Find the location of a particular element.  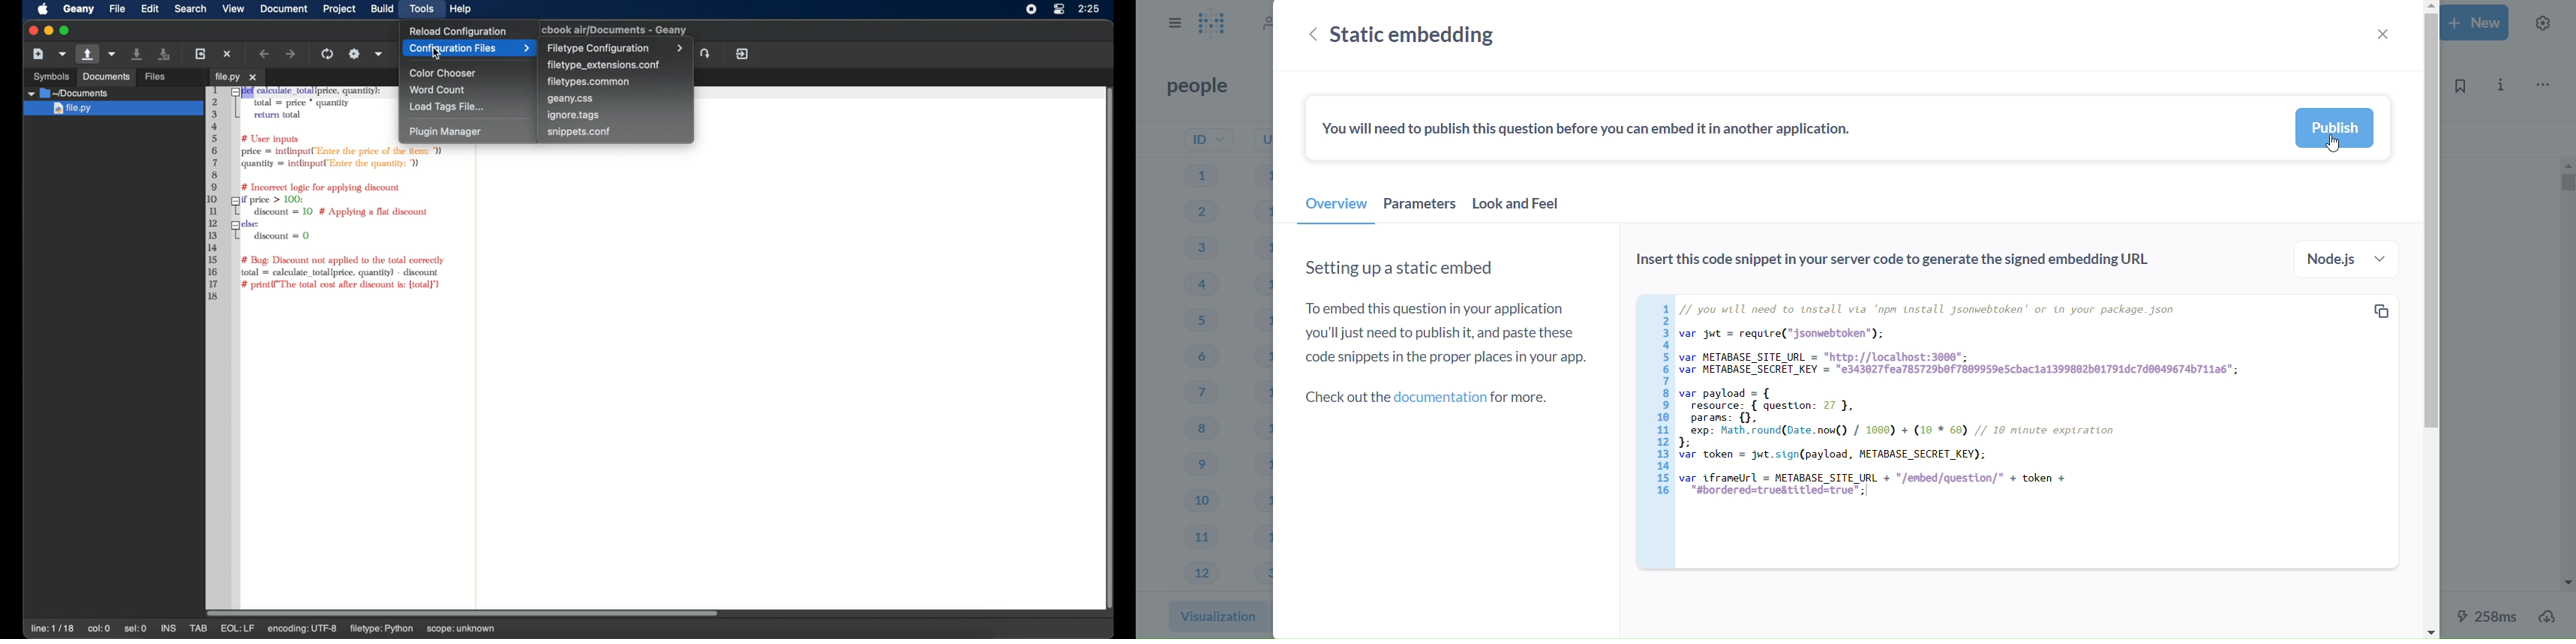

parameters is located at coordinates (1421, 208).